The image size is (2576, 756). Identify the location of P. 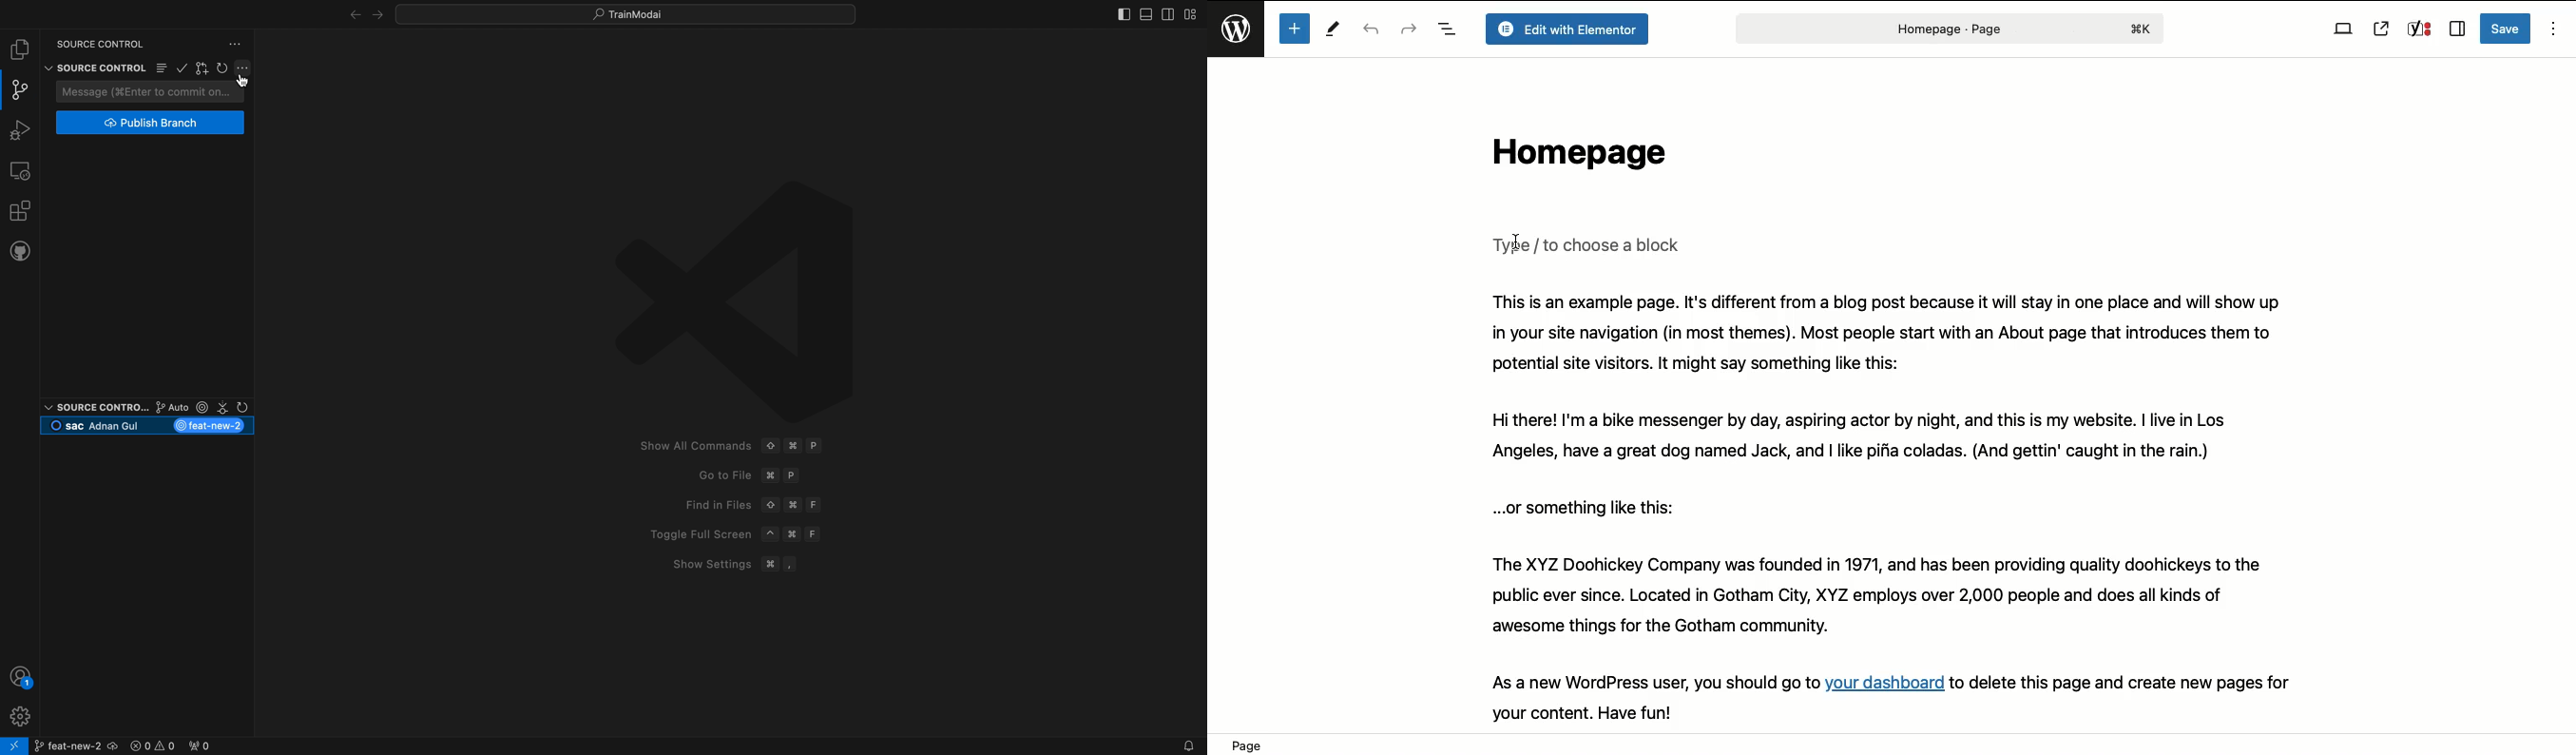
(816, 446).